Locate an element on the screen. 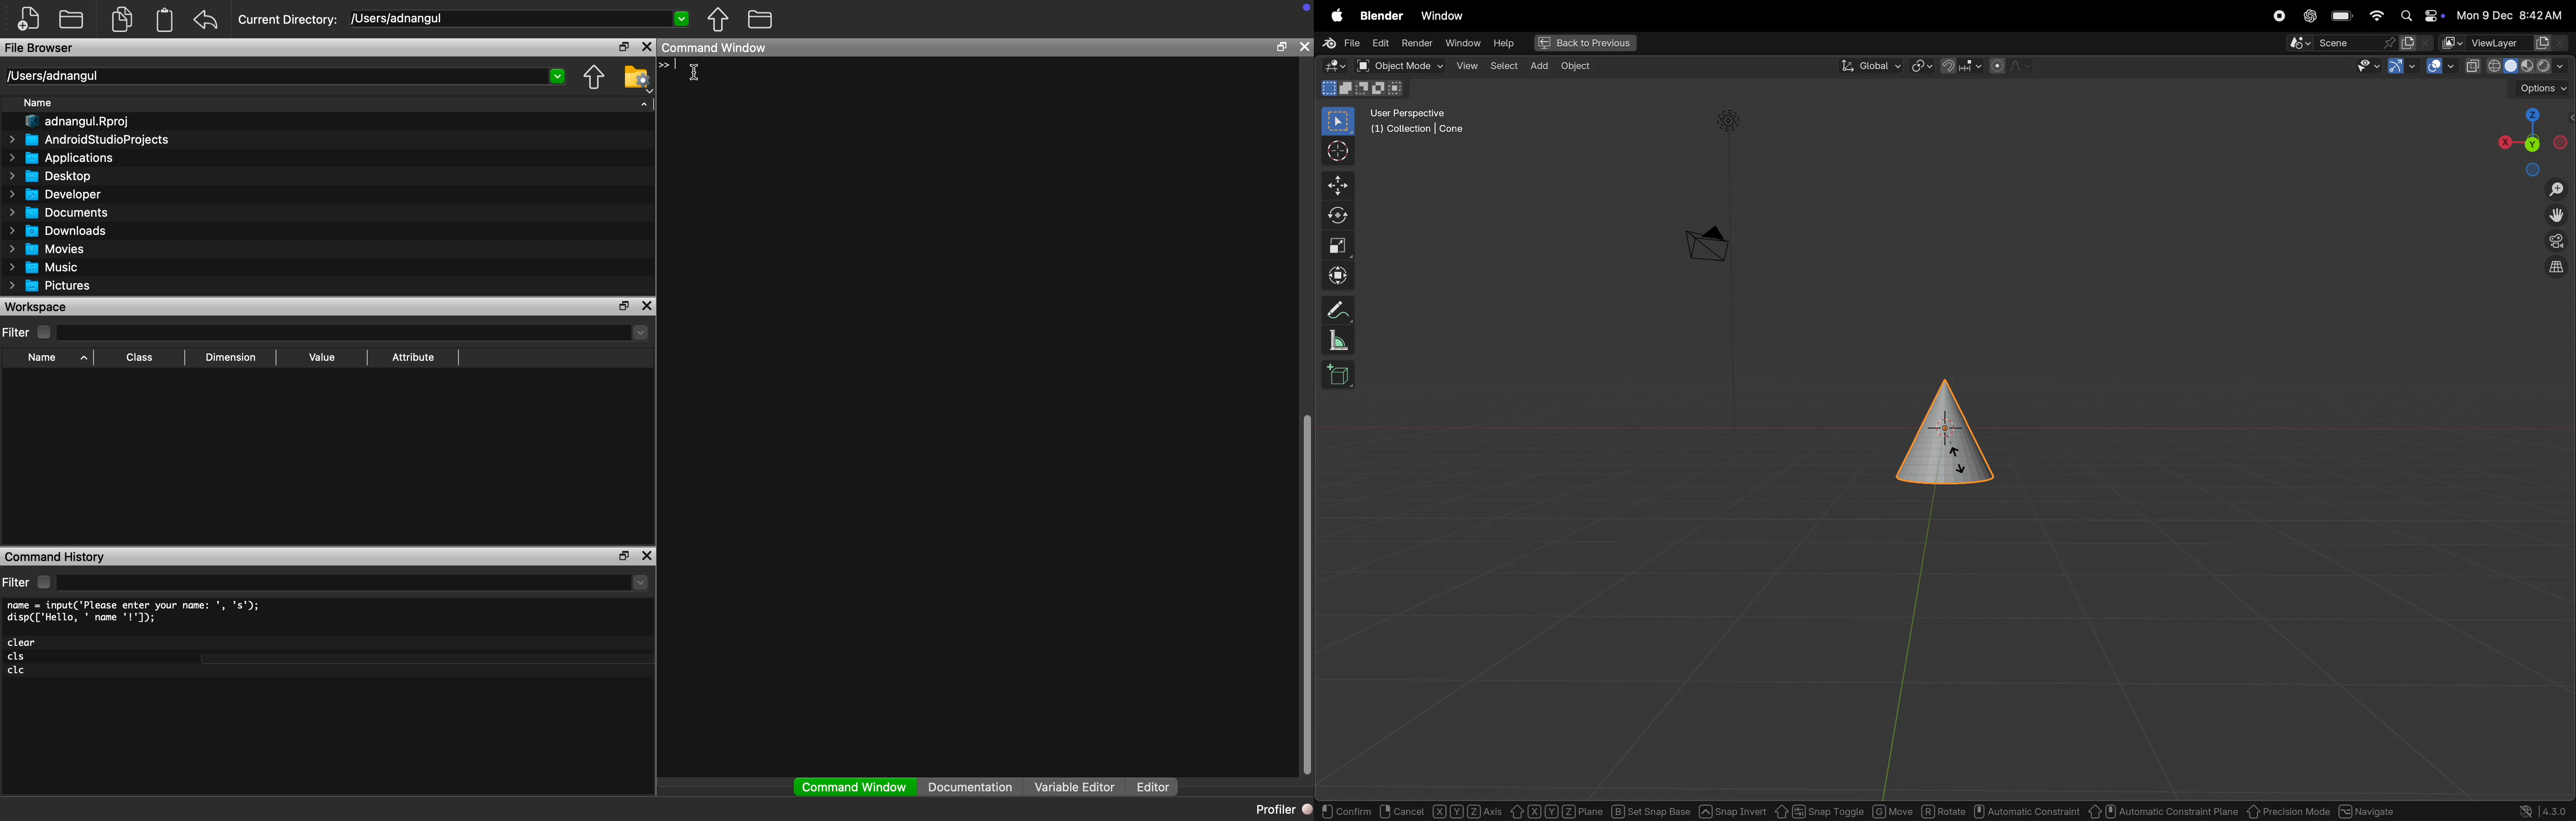 This screenshot has height=840, width=2576. /Users/adnangul is located at coordinates (399, 18).